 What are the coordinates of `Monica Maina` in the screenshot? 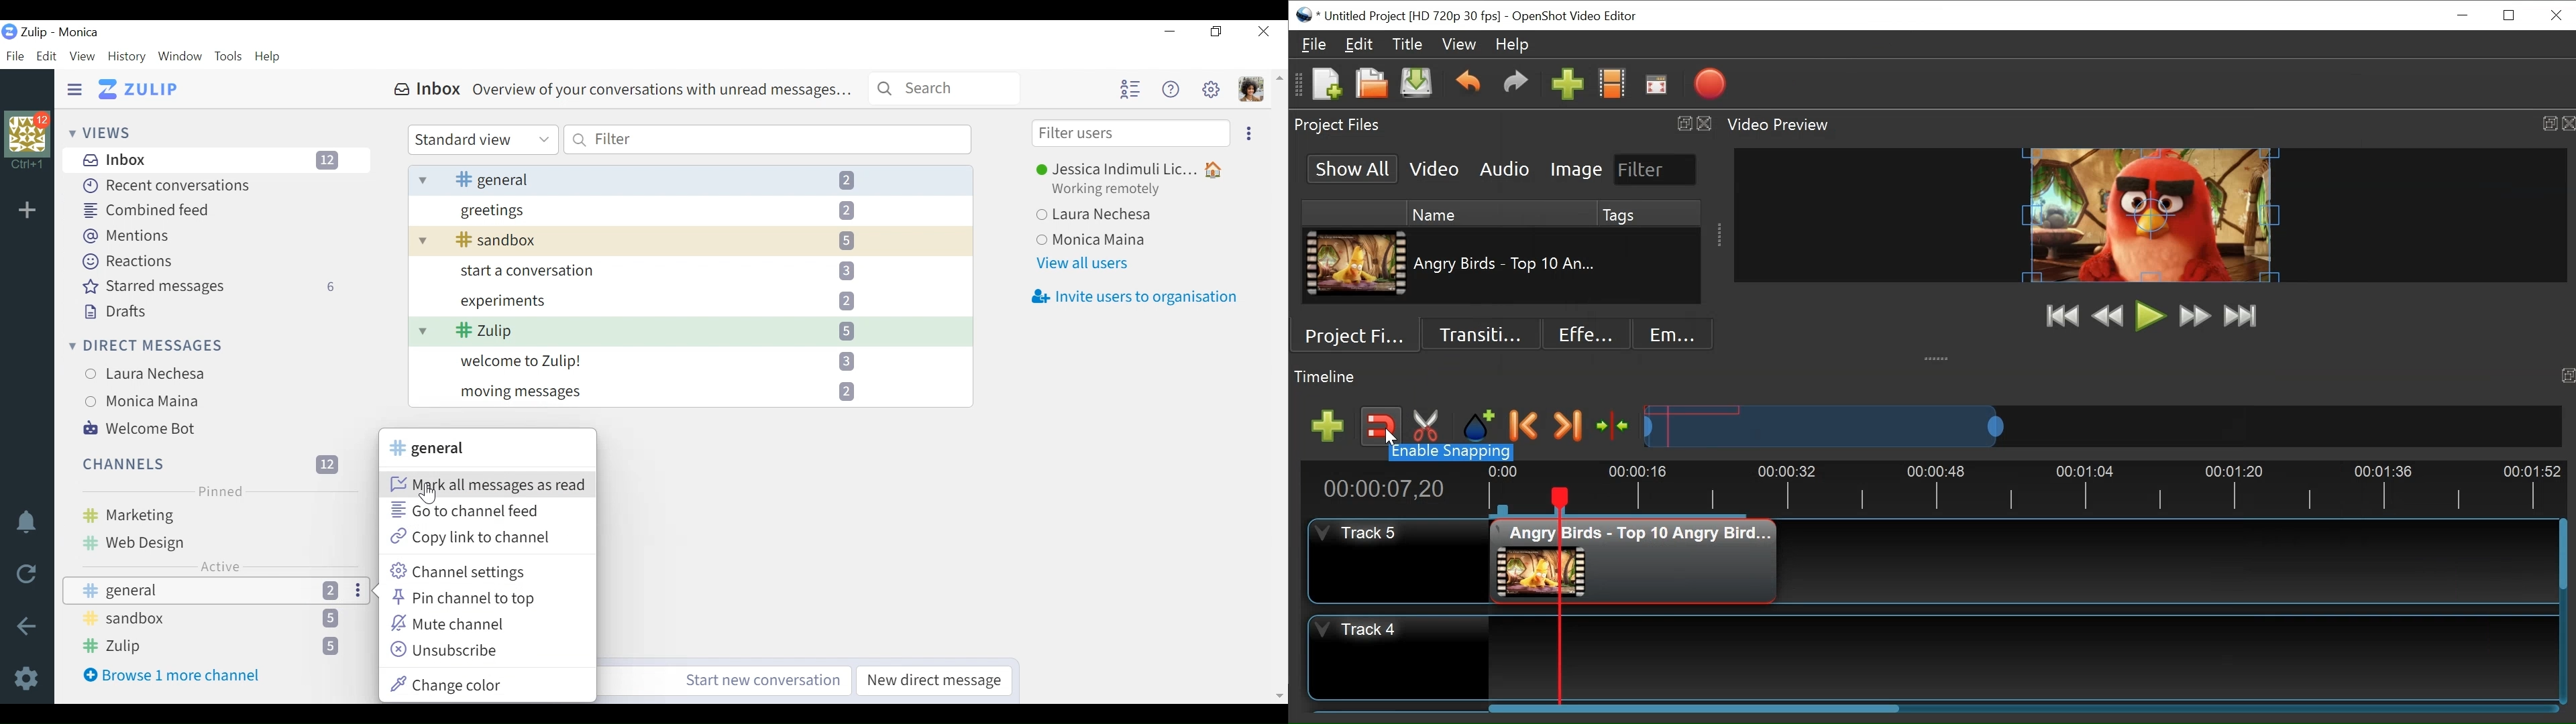 It's located at (207, 400).